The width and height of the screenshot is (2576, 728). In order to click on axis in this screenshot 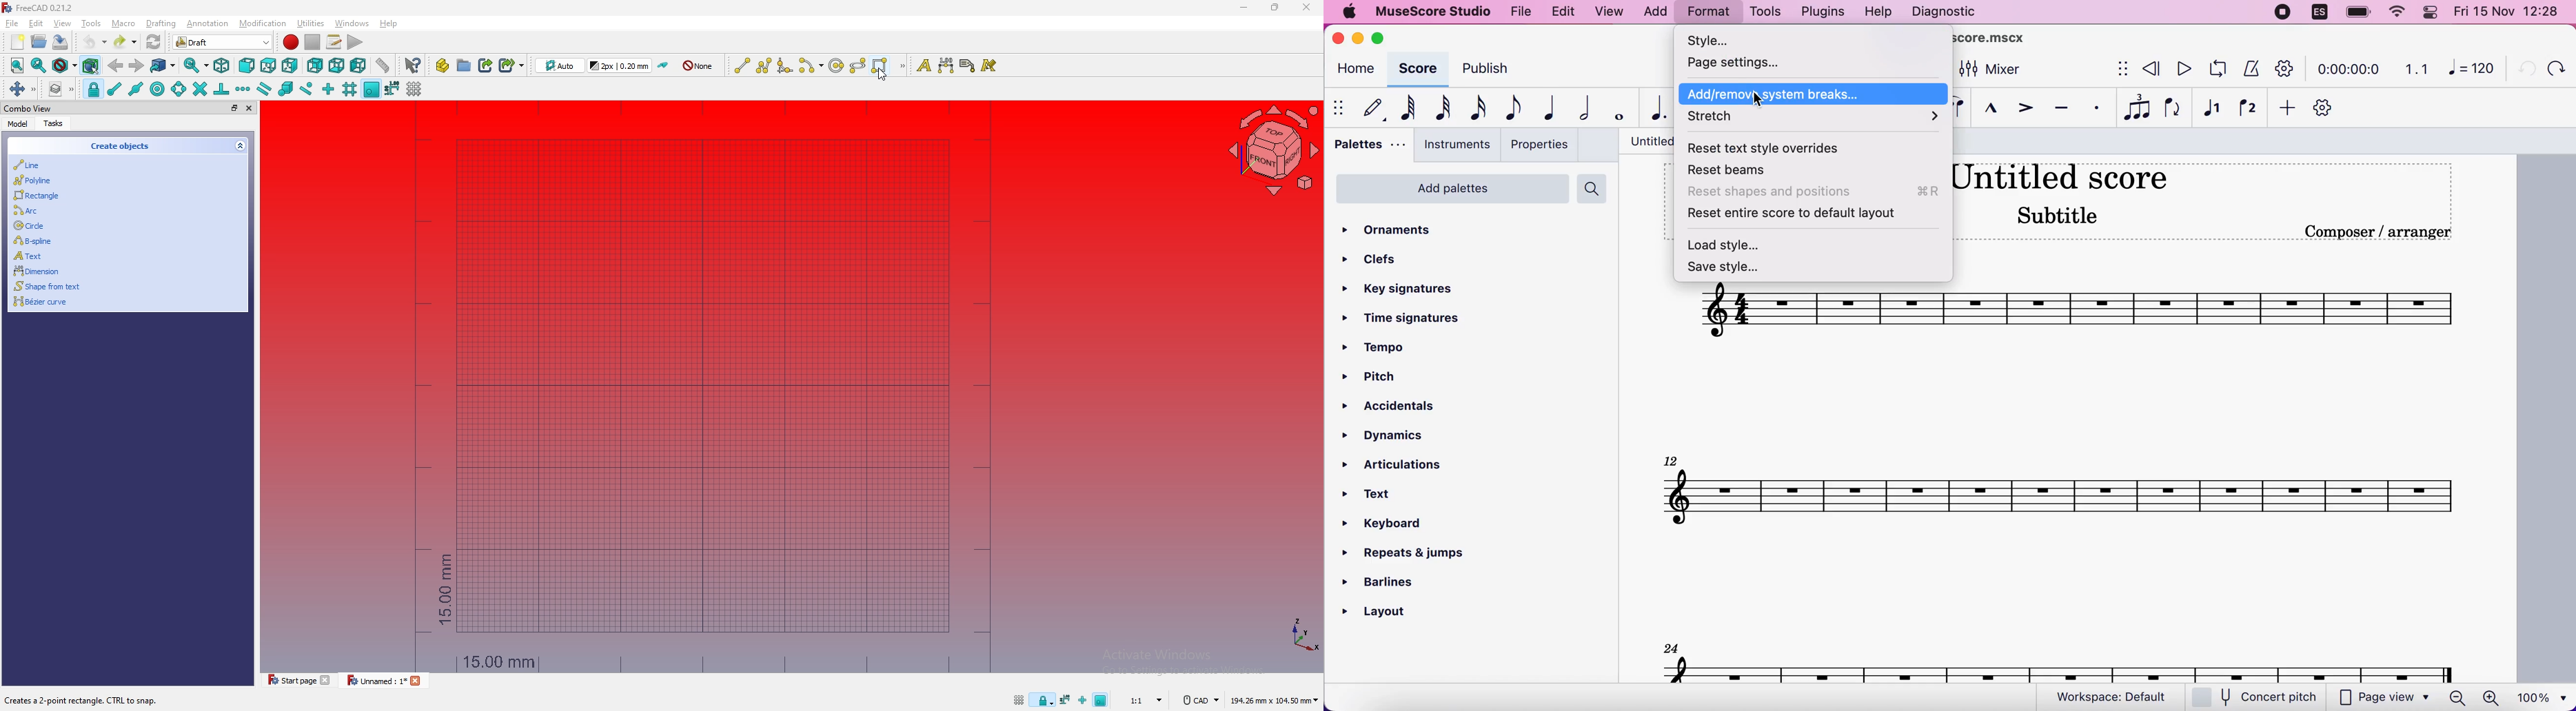, I will do `click(1301, 634)`.